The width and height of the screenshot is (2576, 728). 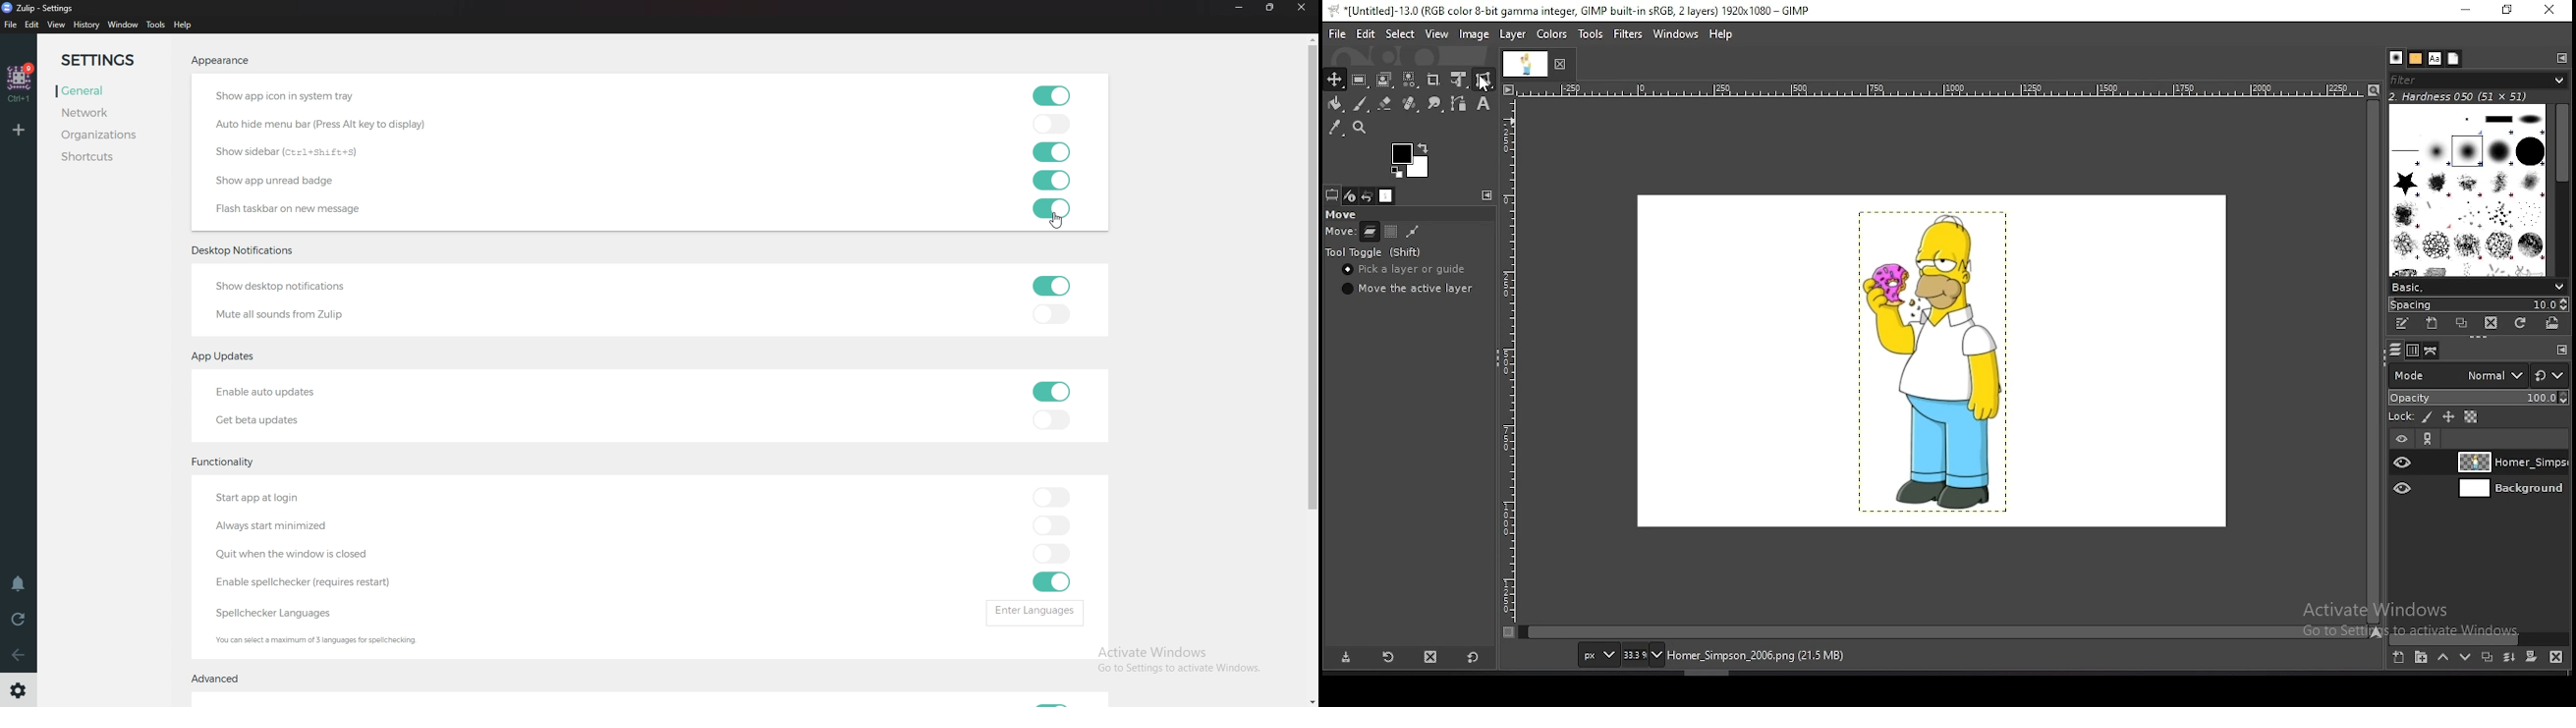 I want to click on toggle, so click(x=1049, y=524).